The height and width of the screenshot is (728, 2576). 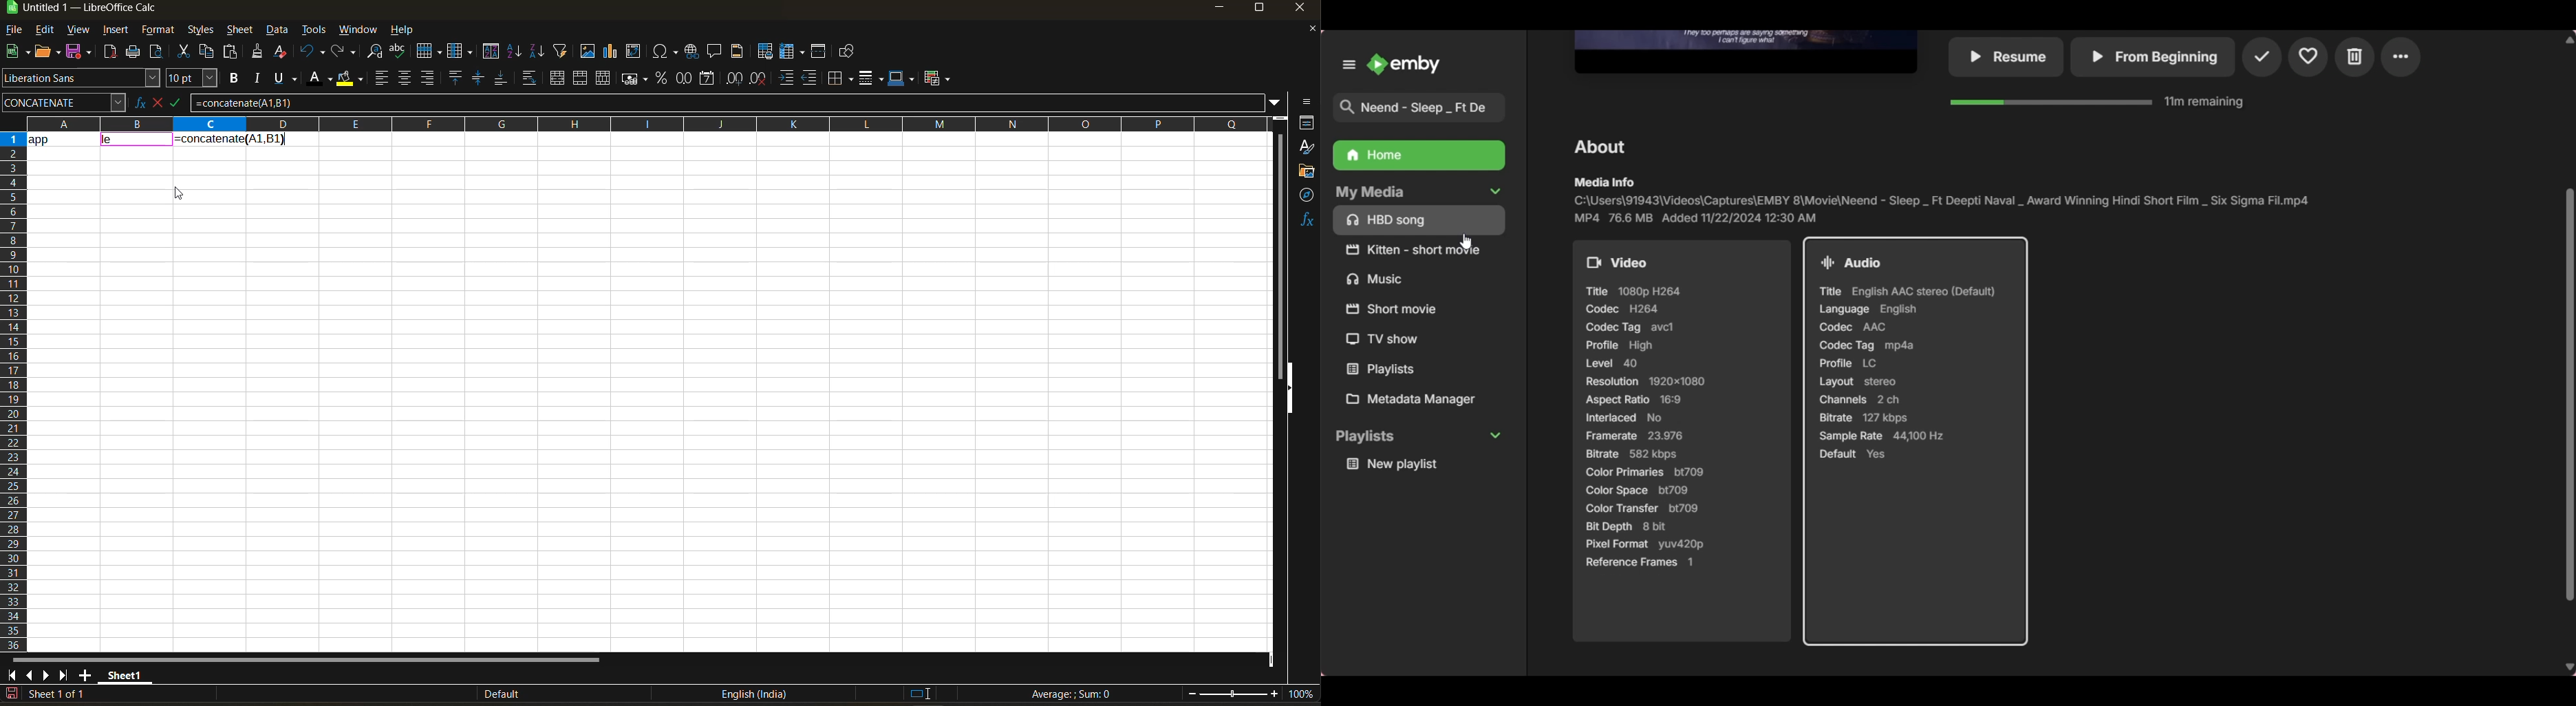 What do you see at coordinates (902, 78) in the screenshot?
I see `border color` at bounding box center [902, 78].